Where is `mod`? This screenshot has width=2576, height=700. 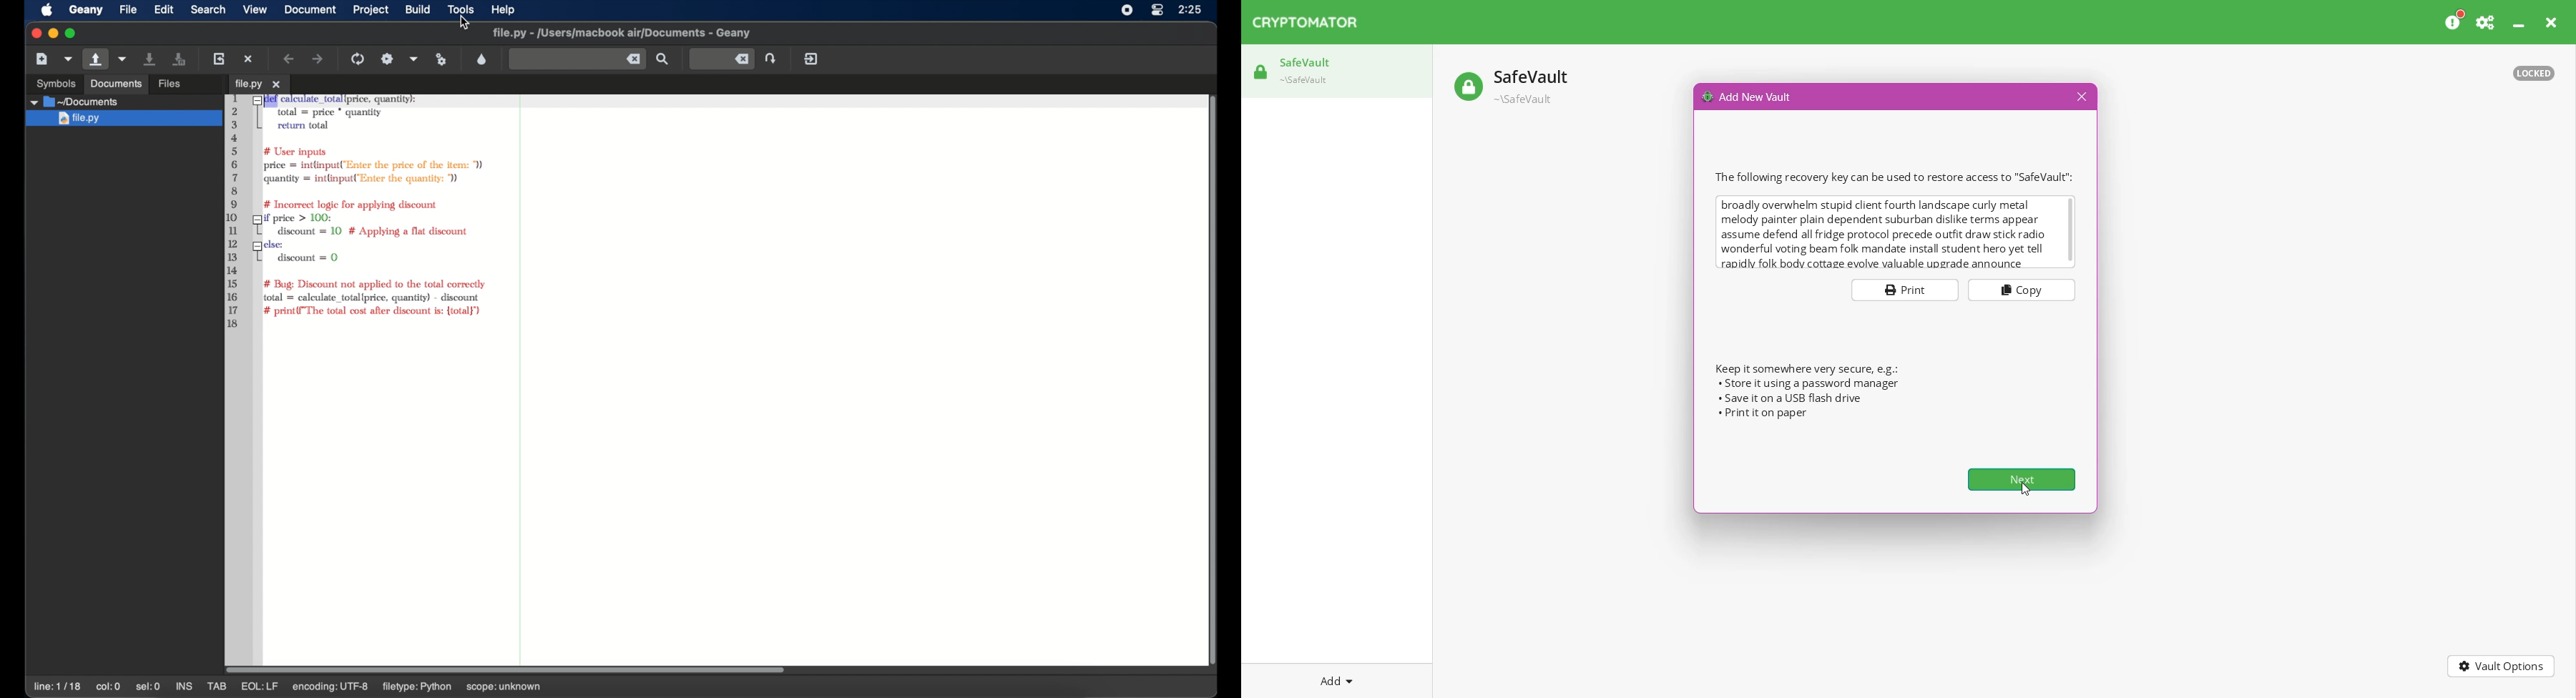 mod is located at coordinates (253, 686).